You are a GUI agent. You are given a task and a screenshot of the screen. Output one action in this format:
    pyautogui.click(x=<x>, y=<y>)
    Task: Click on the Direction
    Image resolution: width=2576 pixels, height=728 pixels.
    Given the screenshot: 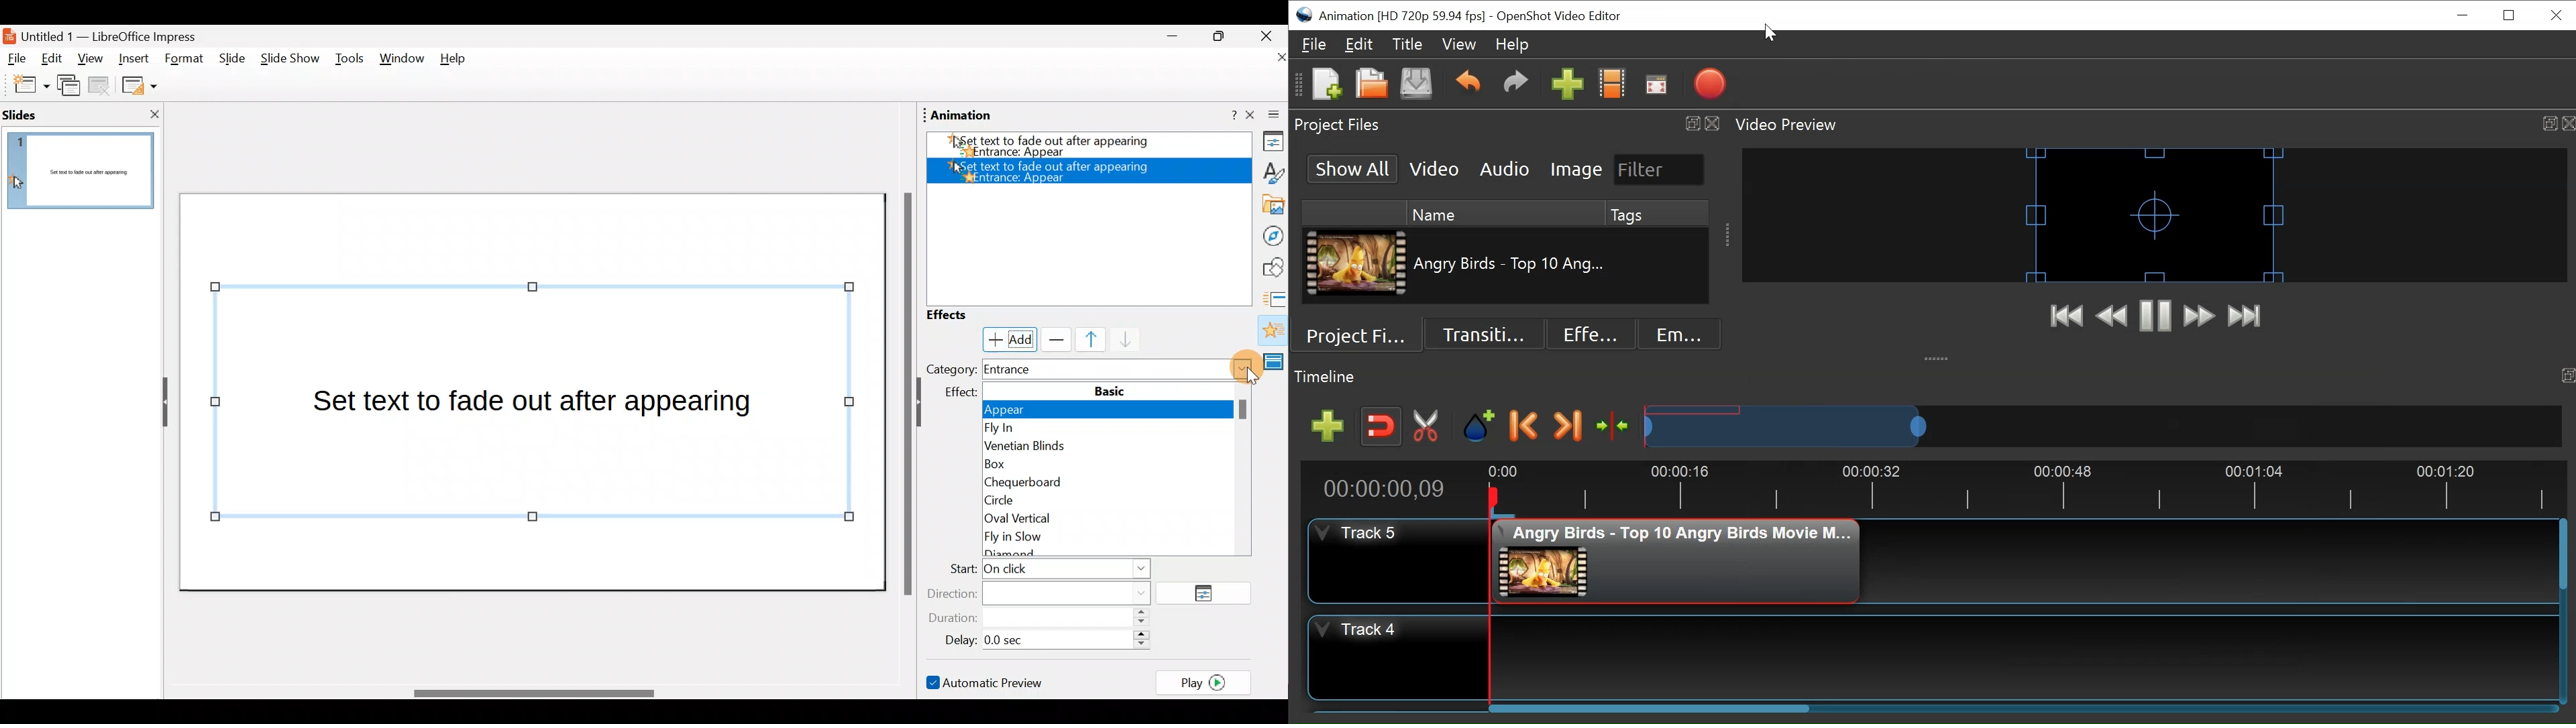 What is the action you would take?
    pyautogui.click(x=1047, y=592)
    